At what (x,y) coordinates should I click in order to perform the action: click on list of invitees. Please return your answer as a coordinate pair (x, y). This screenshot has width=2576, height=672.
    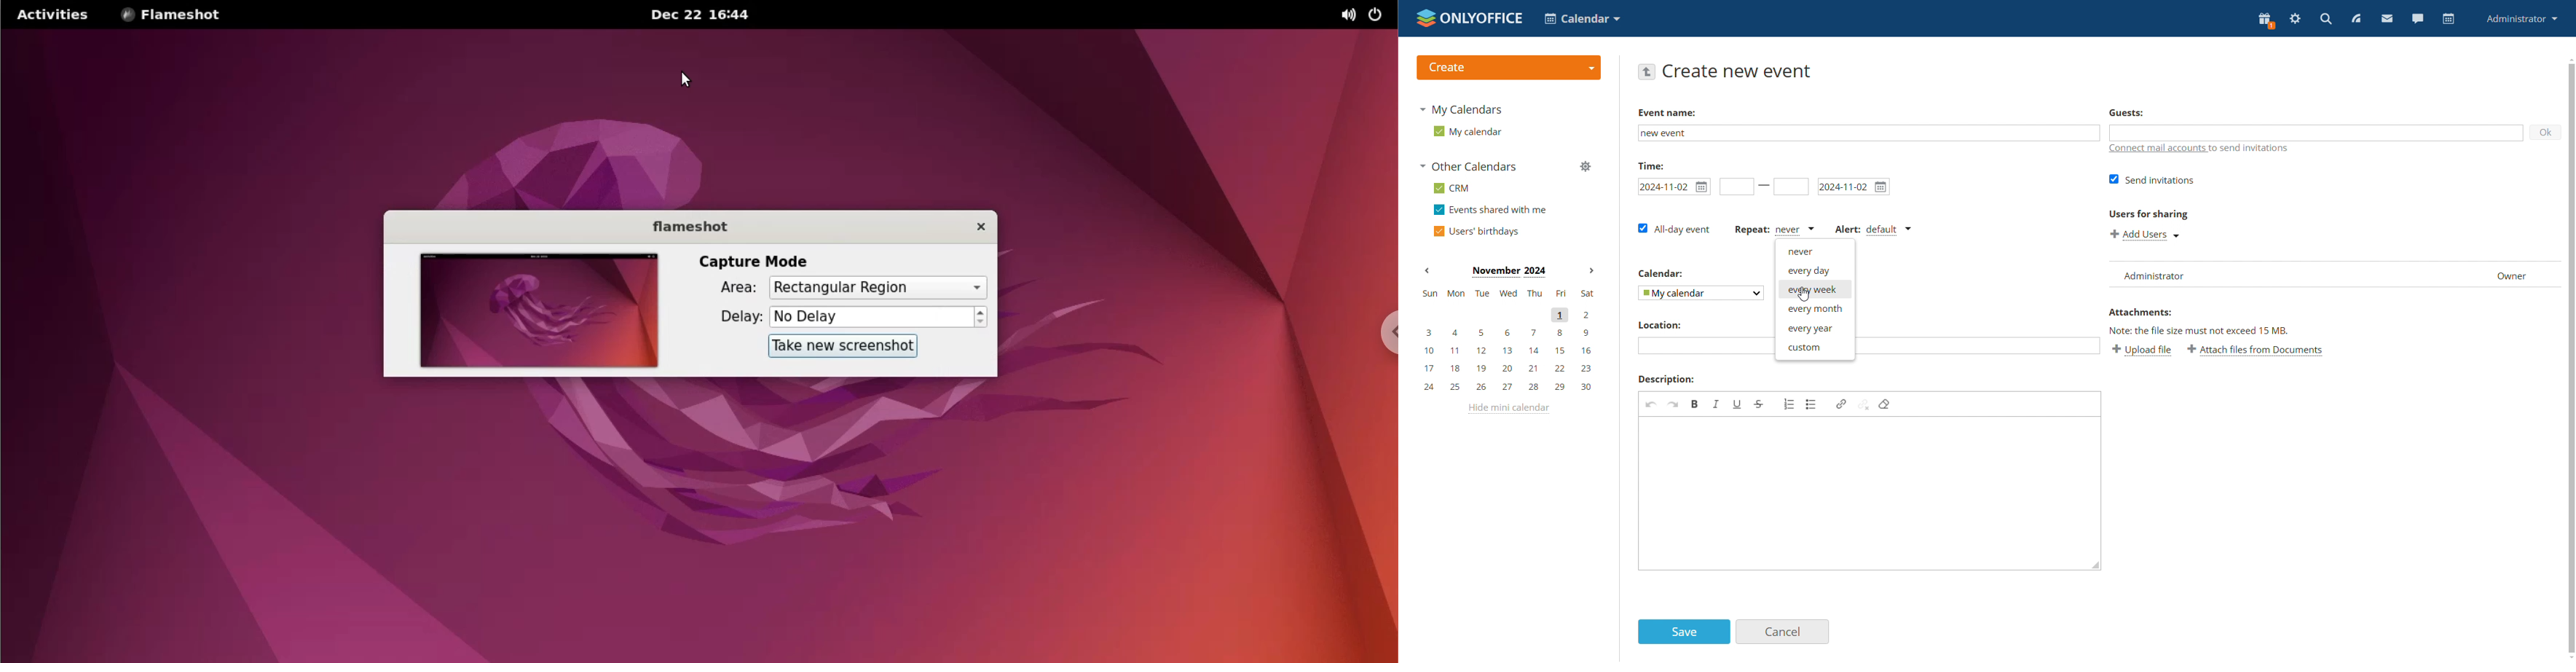
    Looking at the image, I should click on (2334, 273).